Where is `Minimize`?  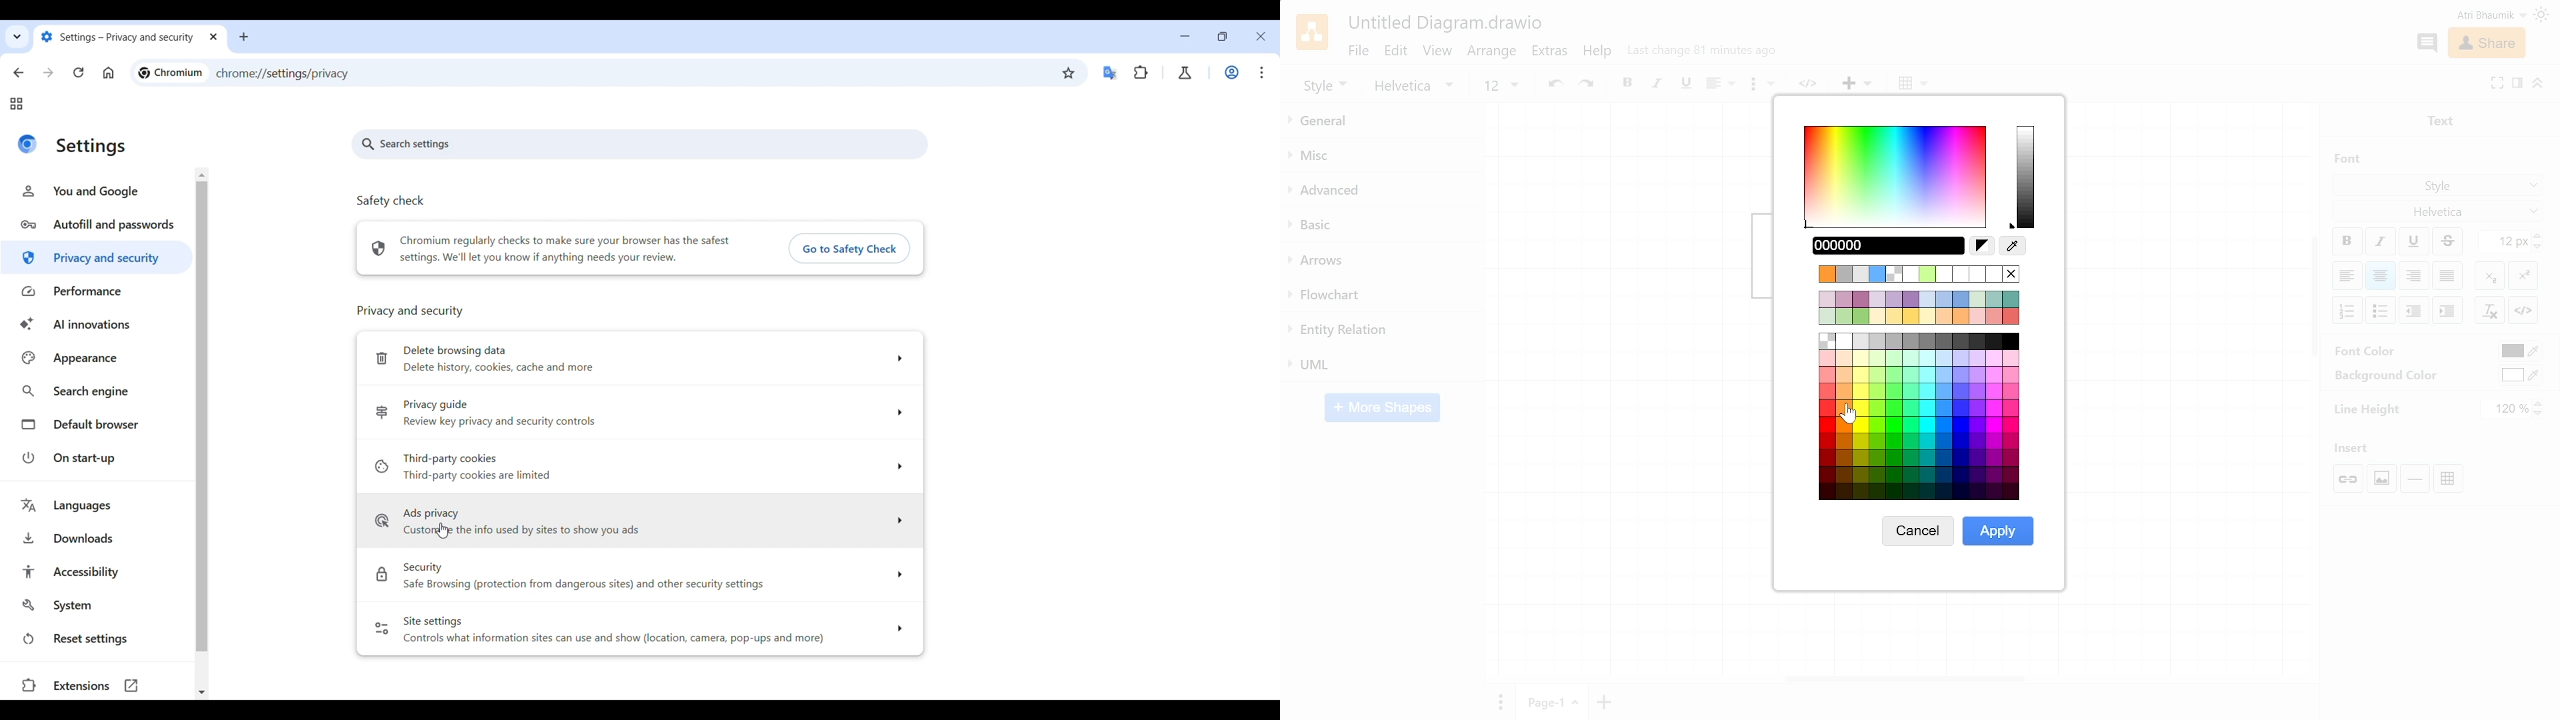
Minimize is located at coordinates (1185, 36).